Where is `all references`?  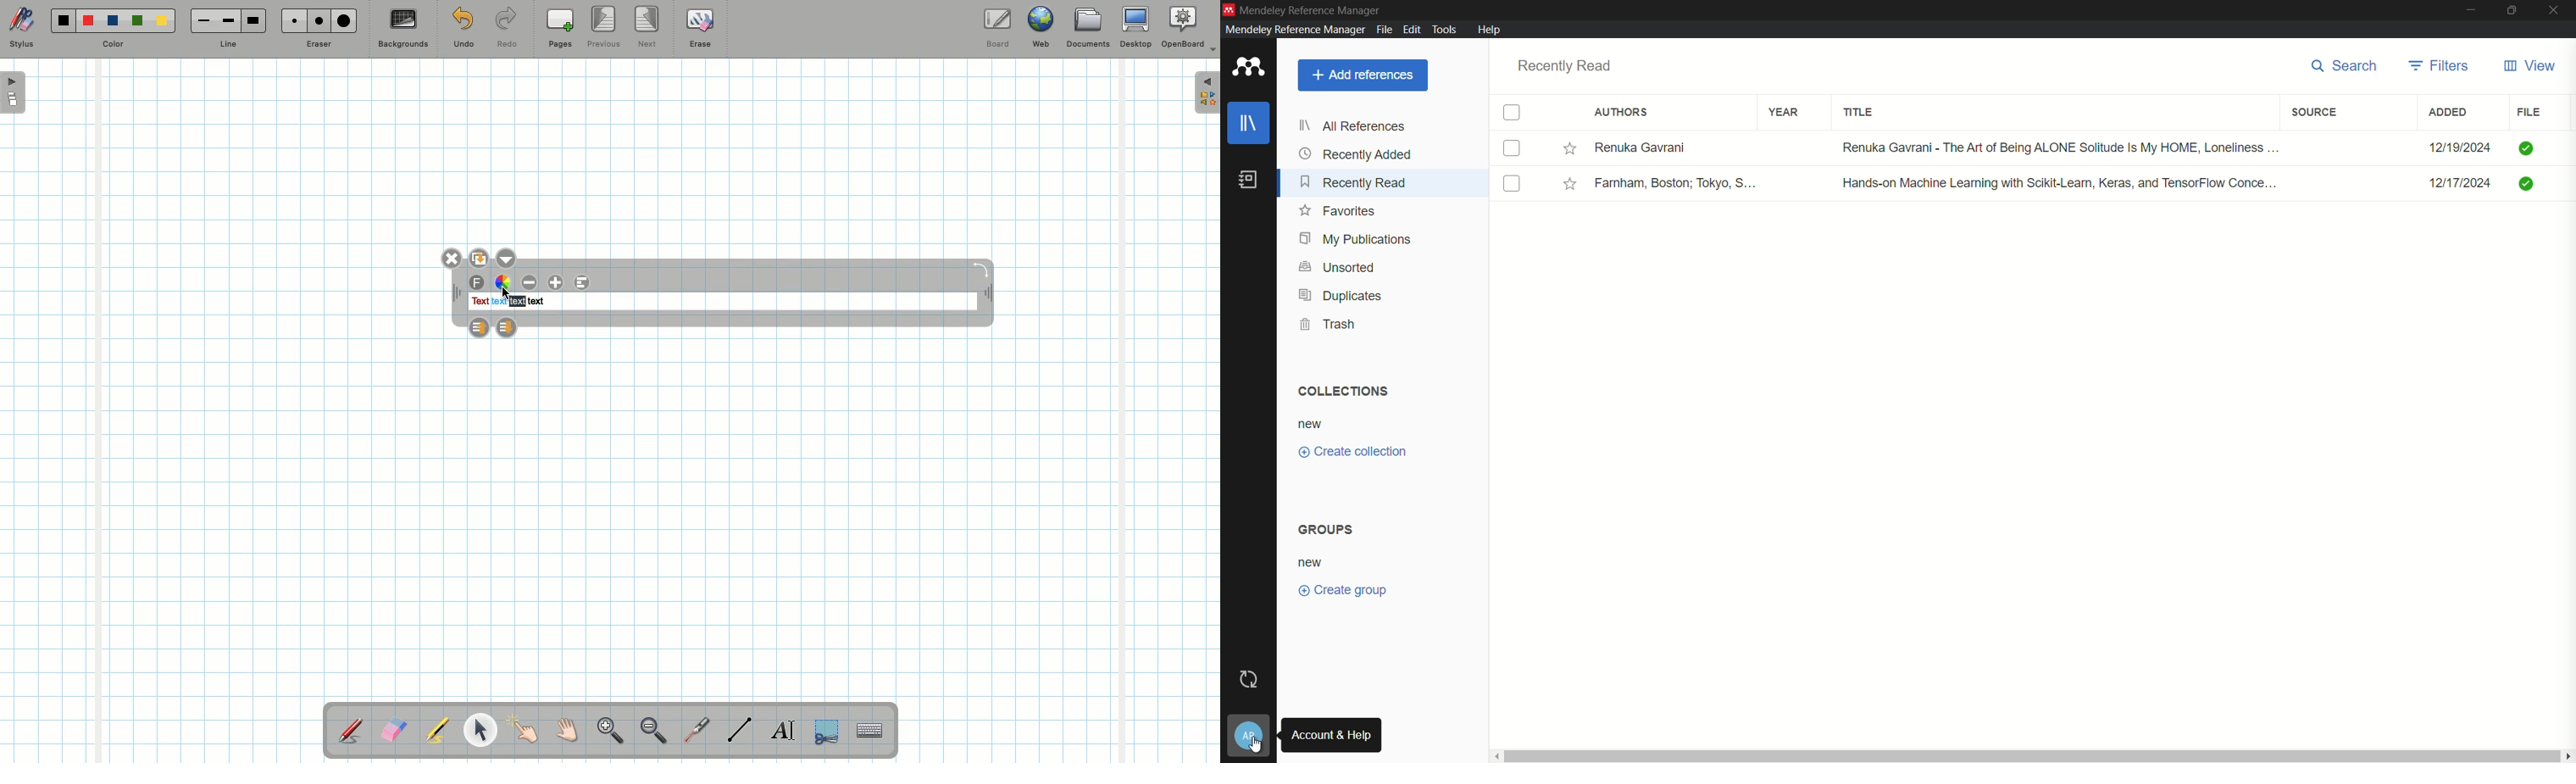 all references is located at coordinates (1352, 126).